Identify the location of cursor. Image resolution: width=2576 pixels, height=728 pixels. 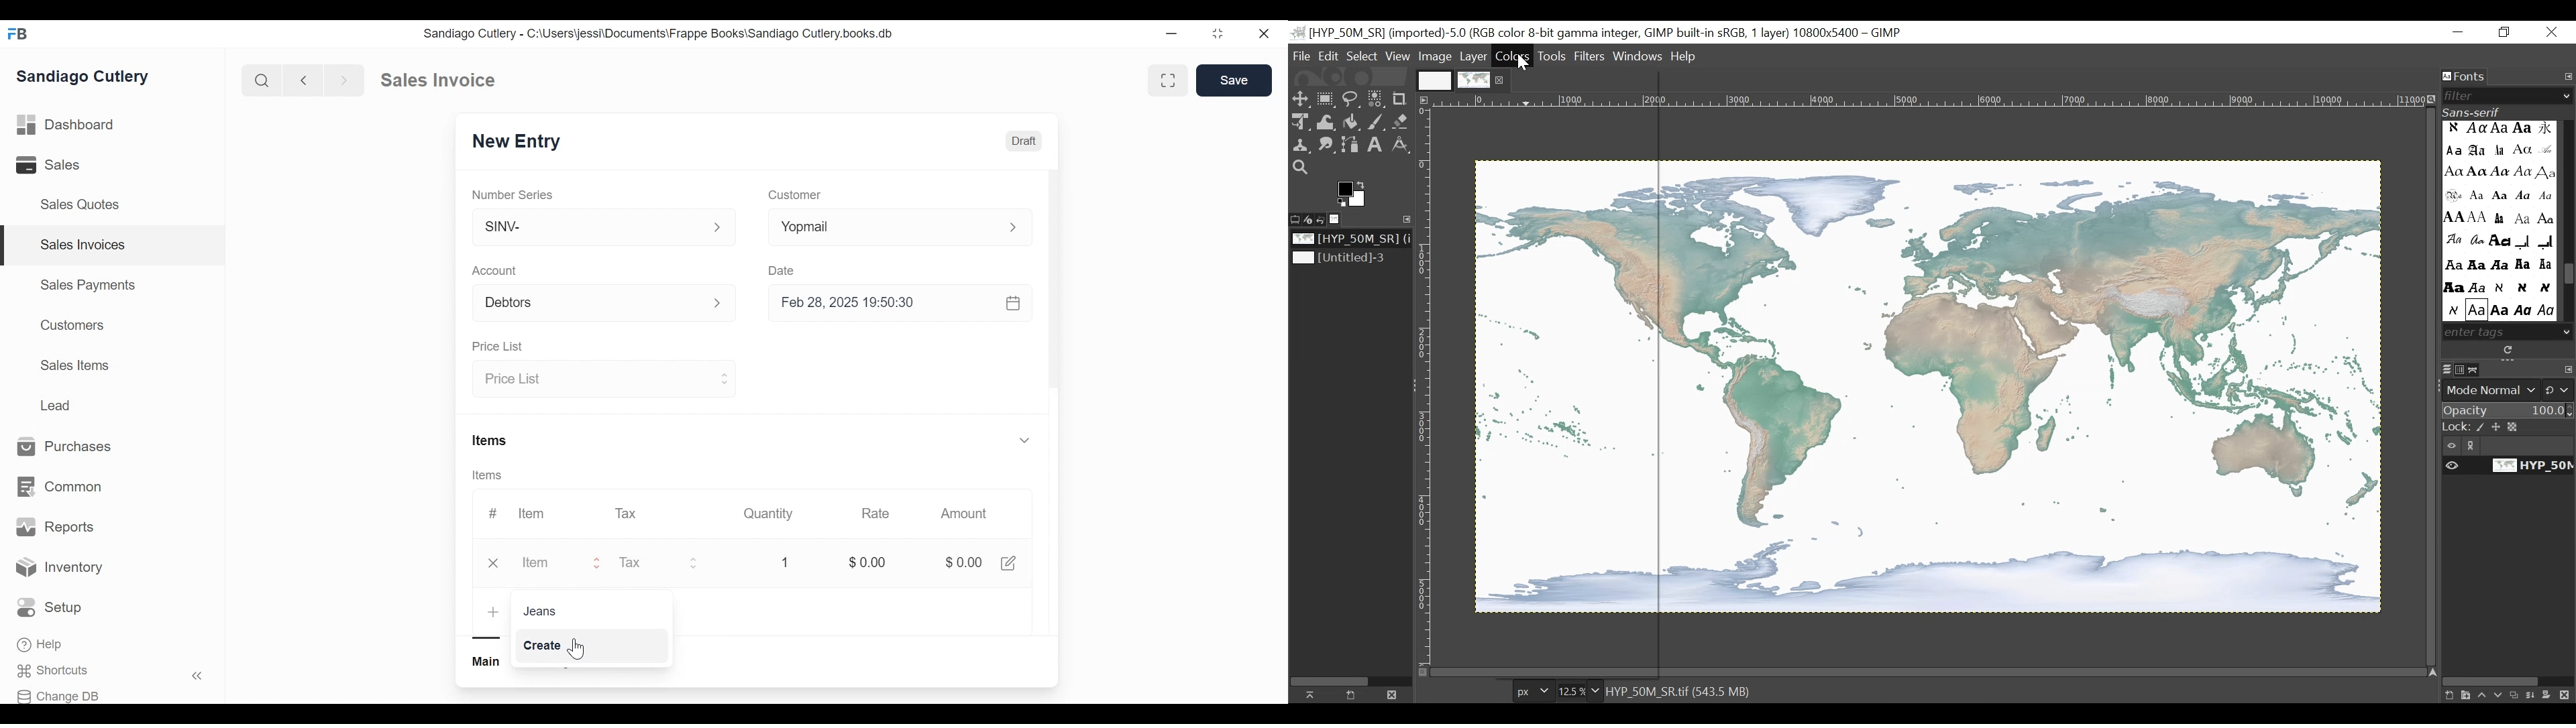
(1525, 66).